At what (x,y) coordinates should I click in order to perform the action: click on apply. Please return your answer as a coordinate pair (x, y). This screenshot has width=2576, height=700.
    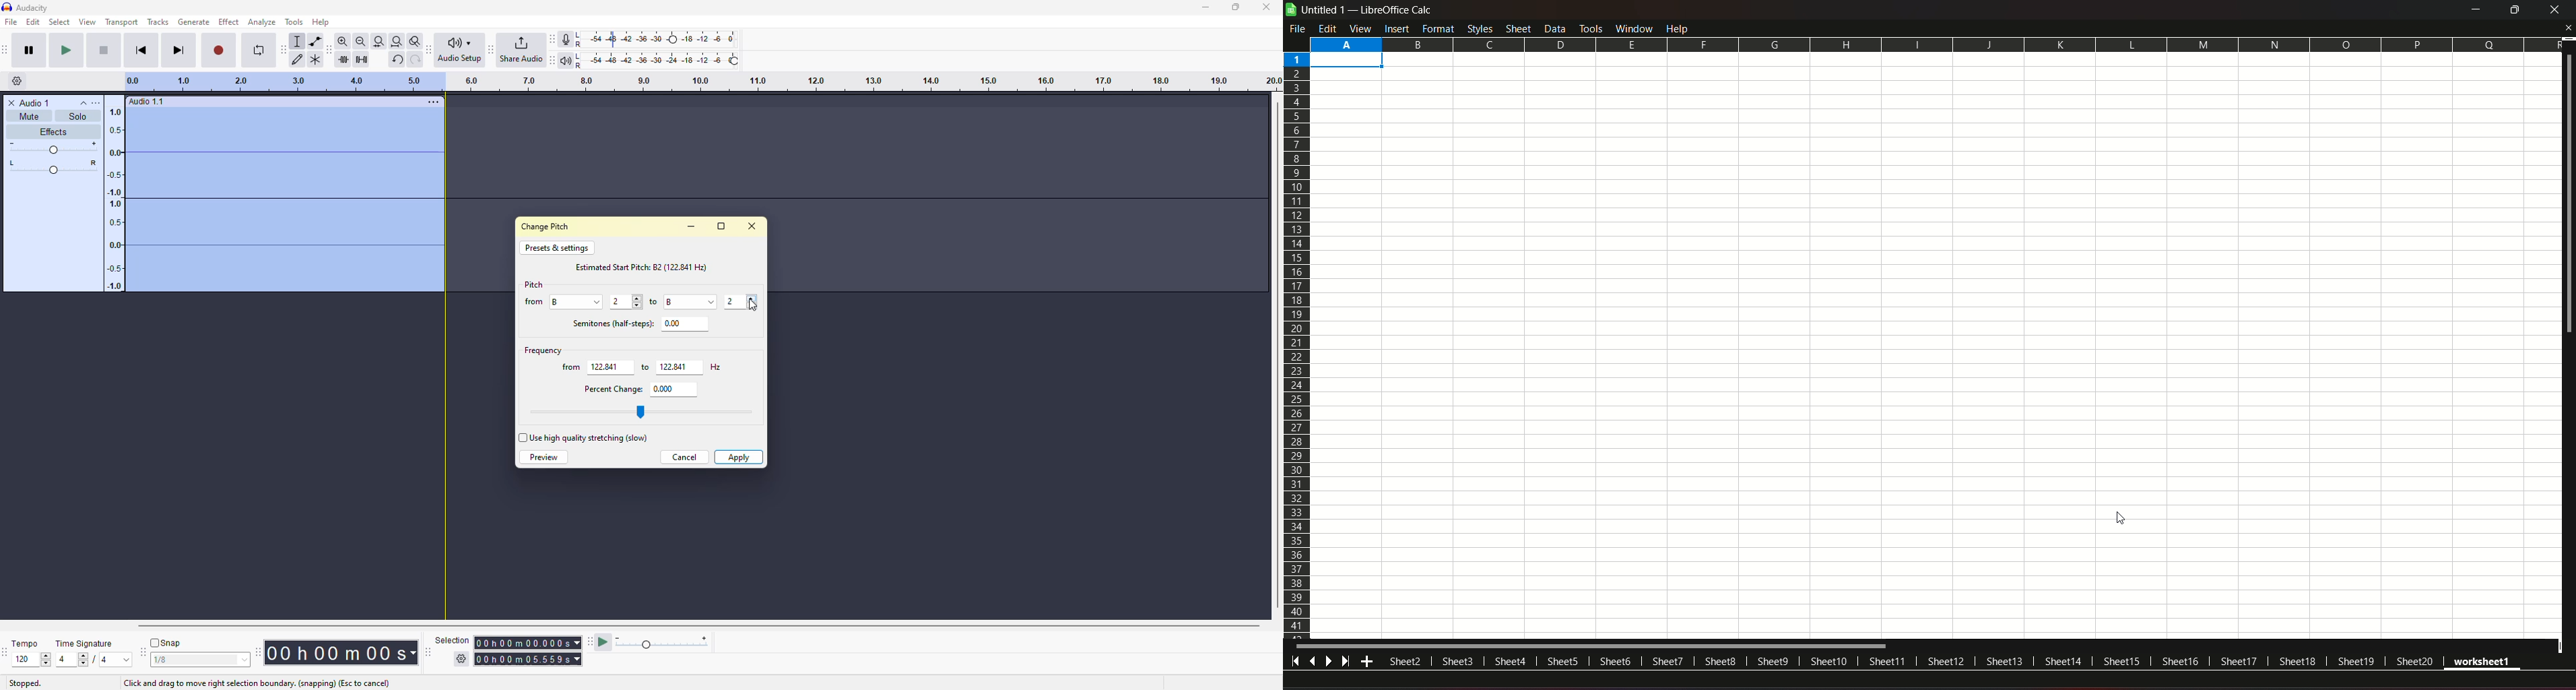
    Looking at the image, I should click on (741, 455).